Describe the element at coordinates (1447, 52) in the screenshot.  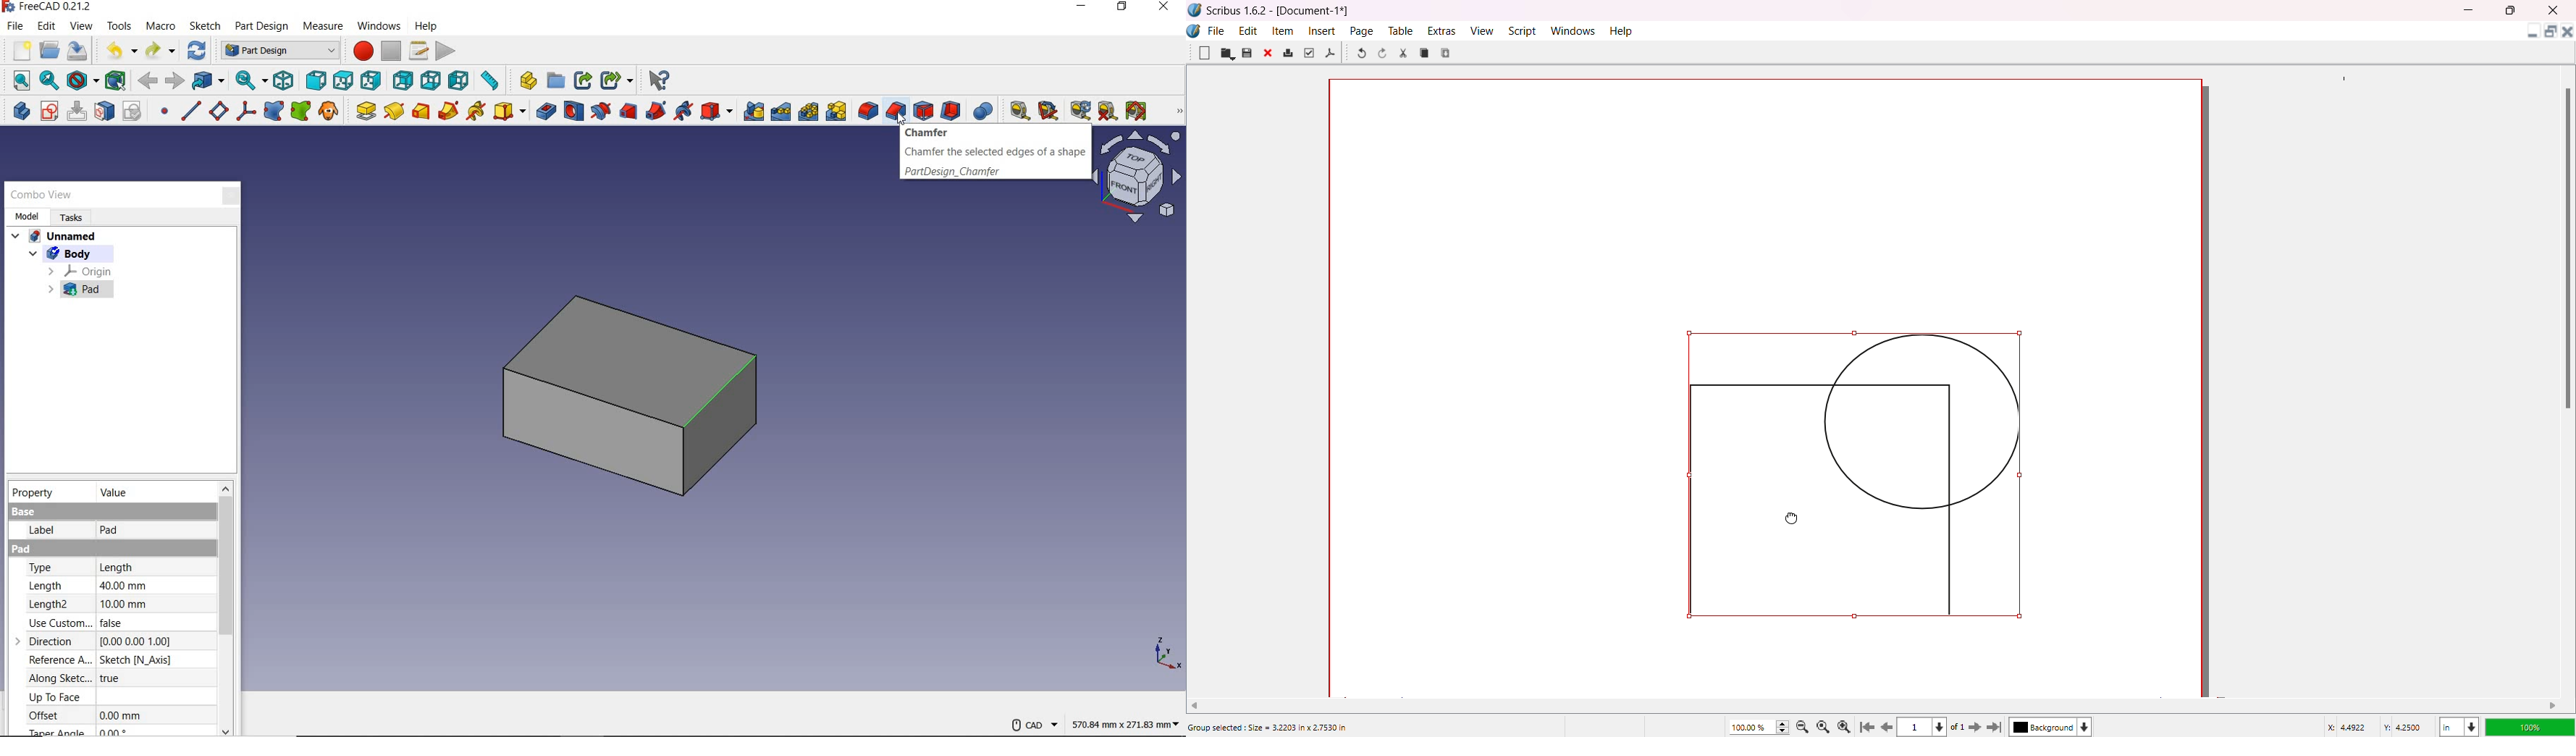
I see `Paste` at that location.